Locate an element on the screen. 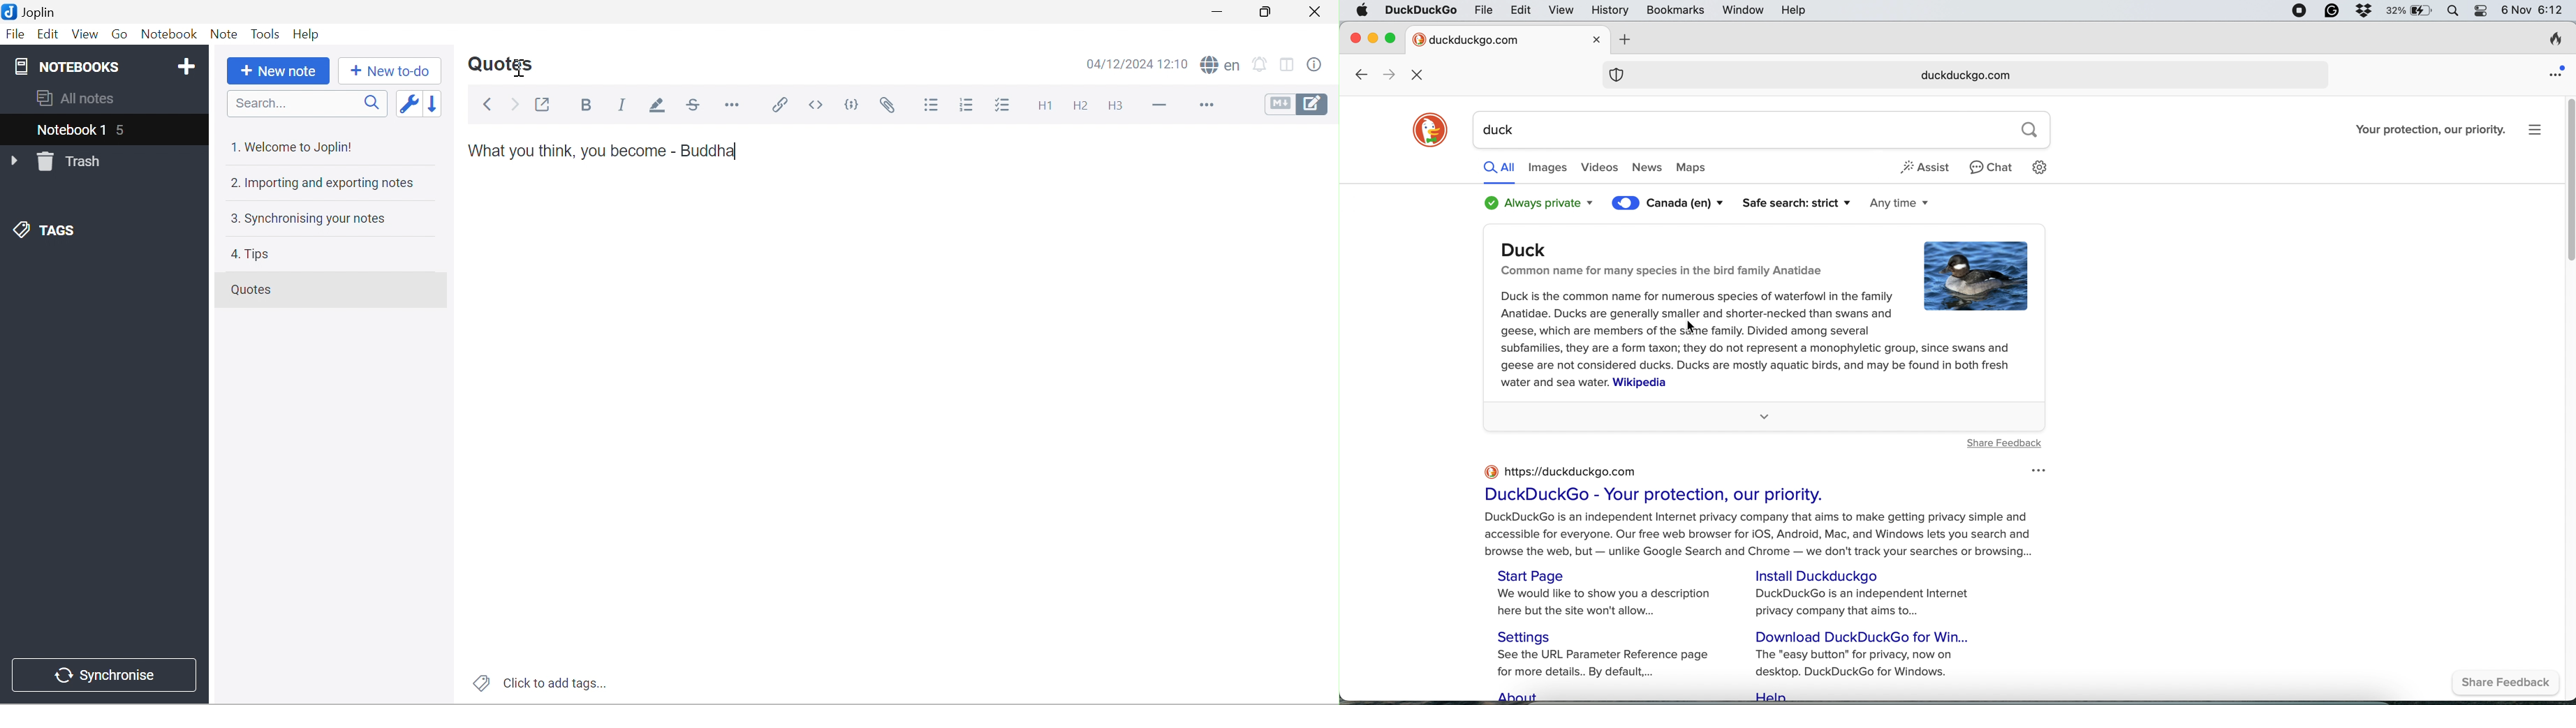 This screenshot has height=728, width=2576. Click to add tags is located at coordinates (542, 682).